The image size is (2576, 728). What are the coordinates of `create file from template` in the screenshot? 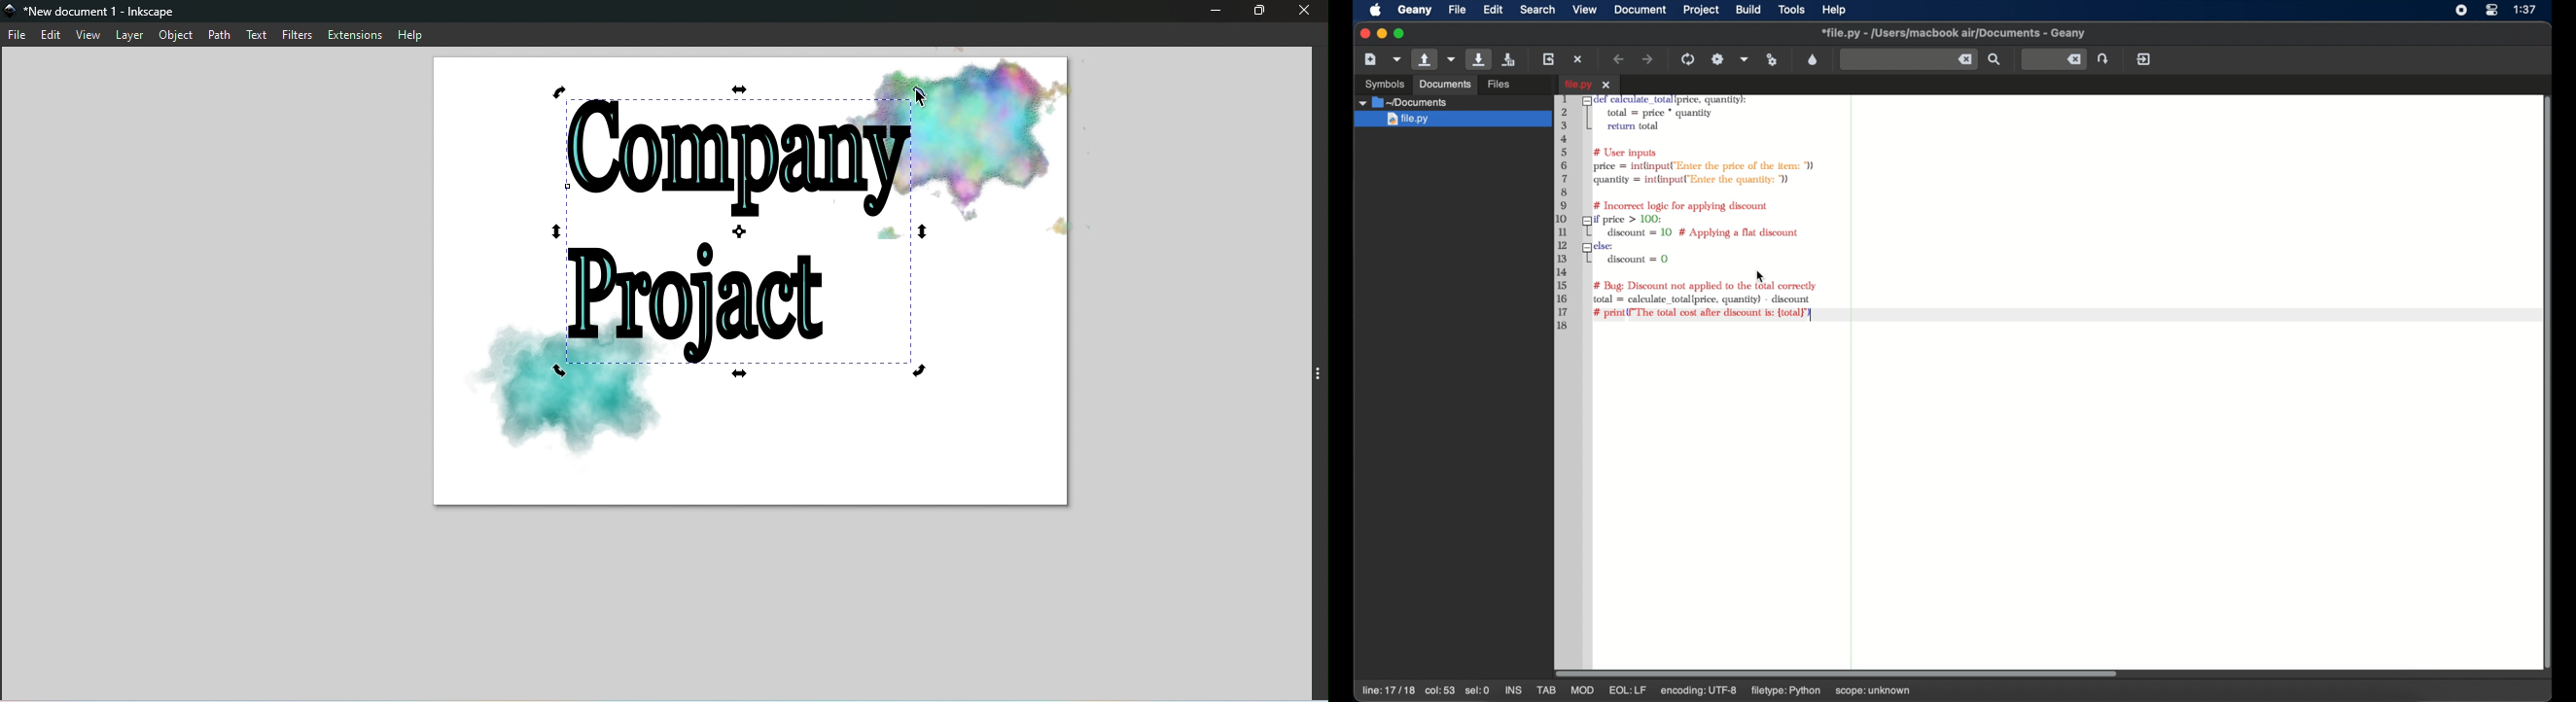 It's located at (1397, 59).